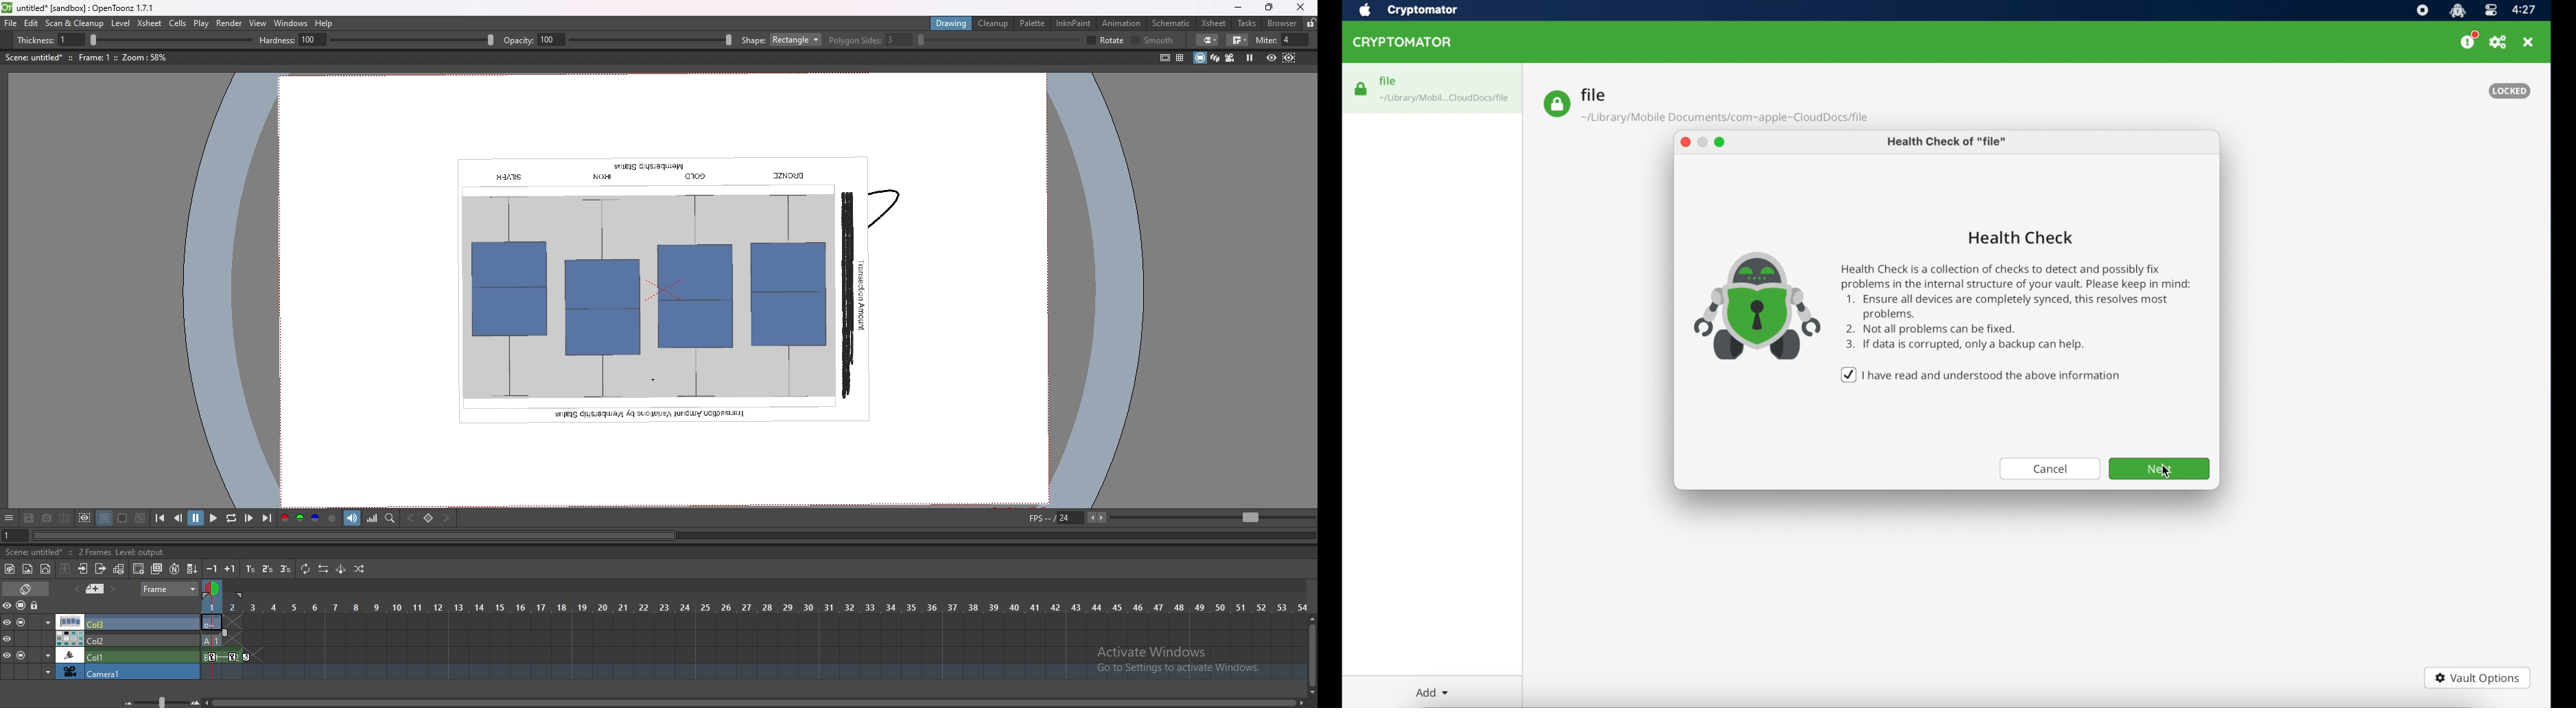 Image resolution: width=2576 pixels, height=728 pixels. Describe the element at coordinates (174, 569) in the screenshot. I see `auto input cell number` at that location.